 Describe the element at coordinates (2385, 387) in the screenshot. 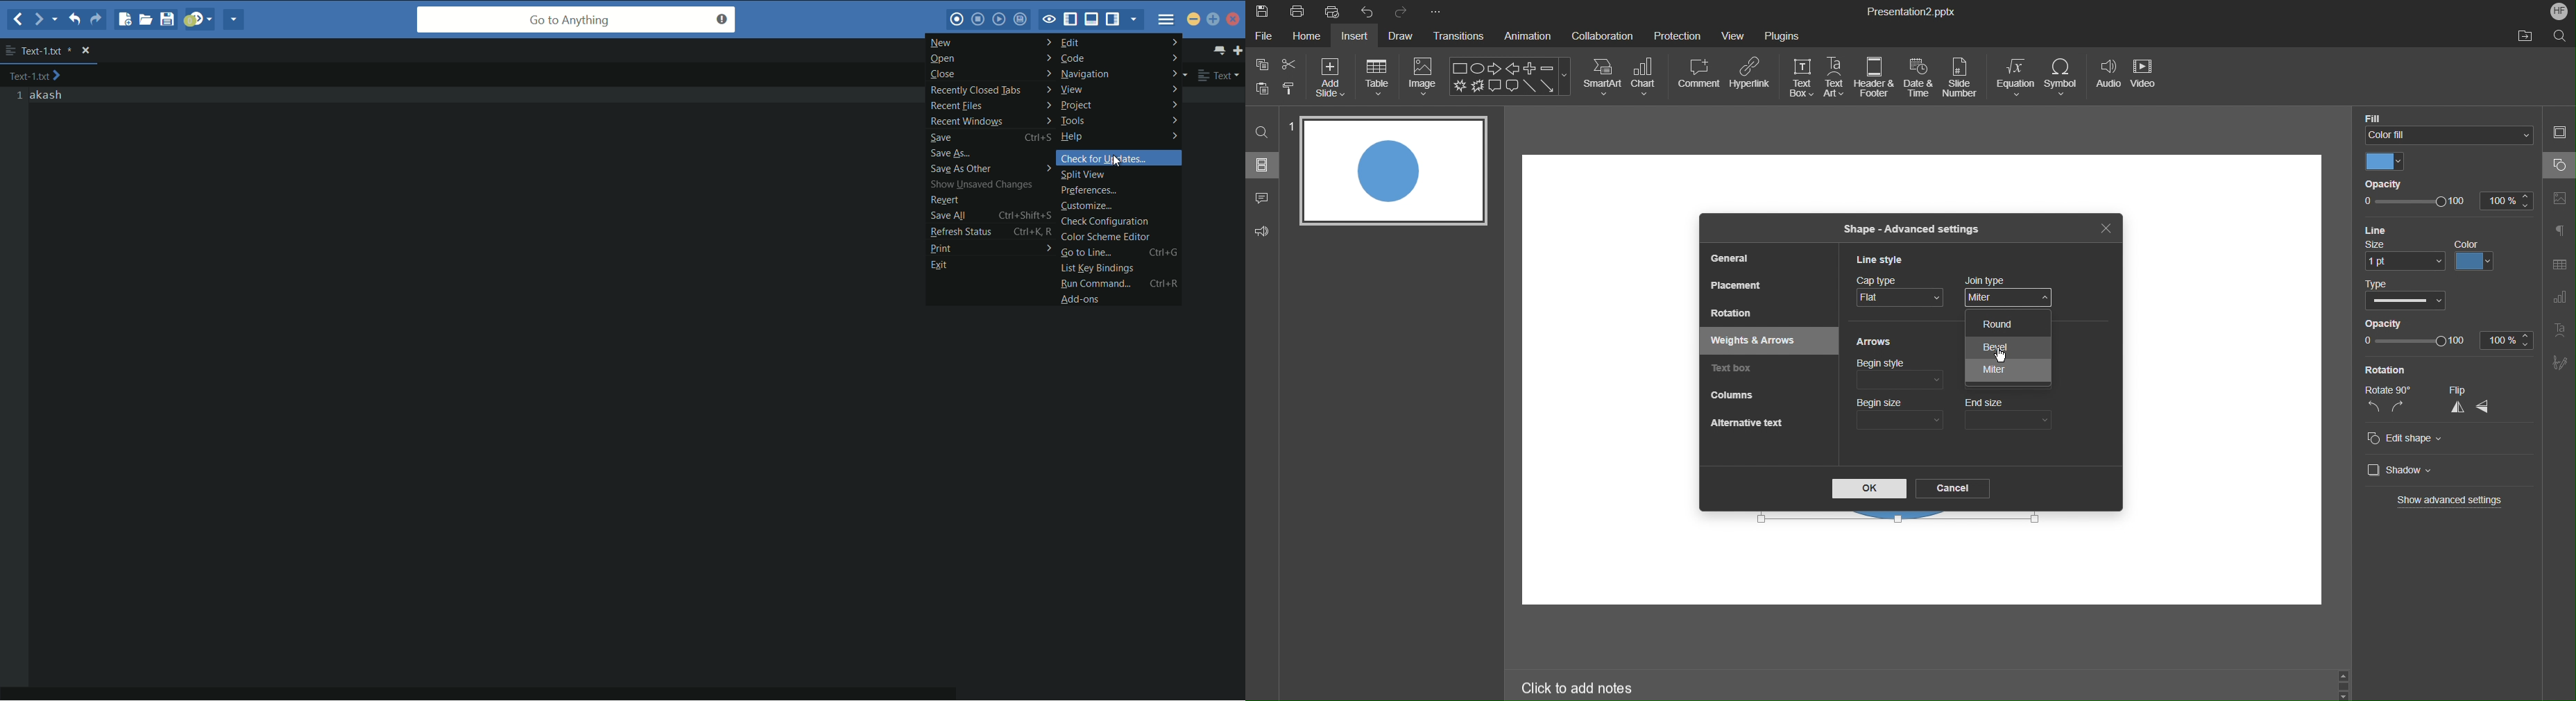

I see `Rotate 90` at that location.